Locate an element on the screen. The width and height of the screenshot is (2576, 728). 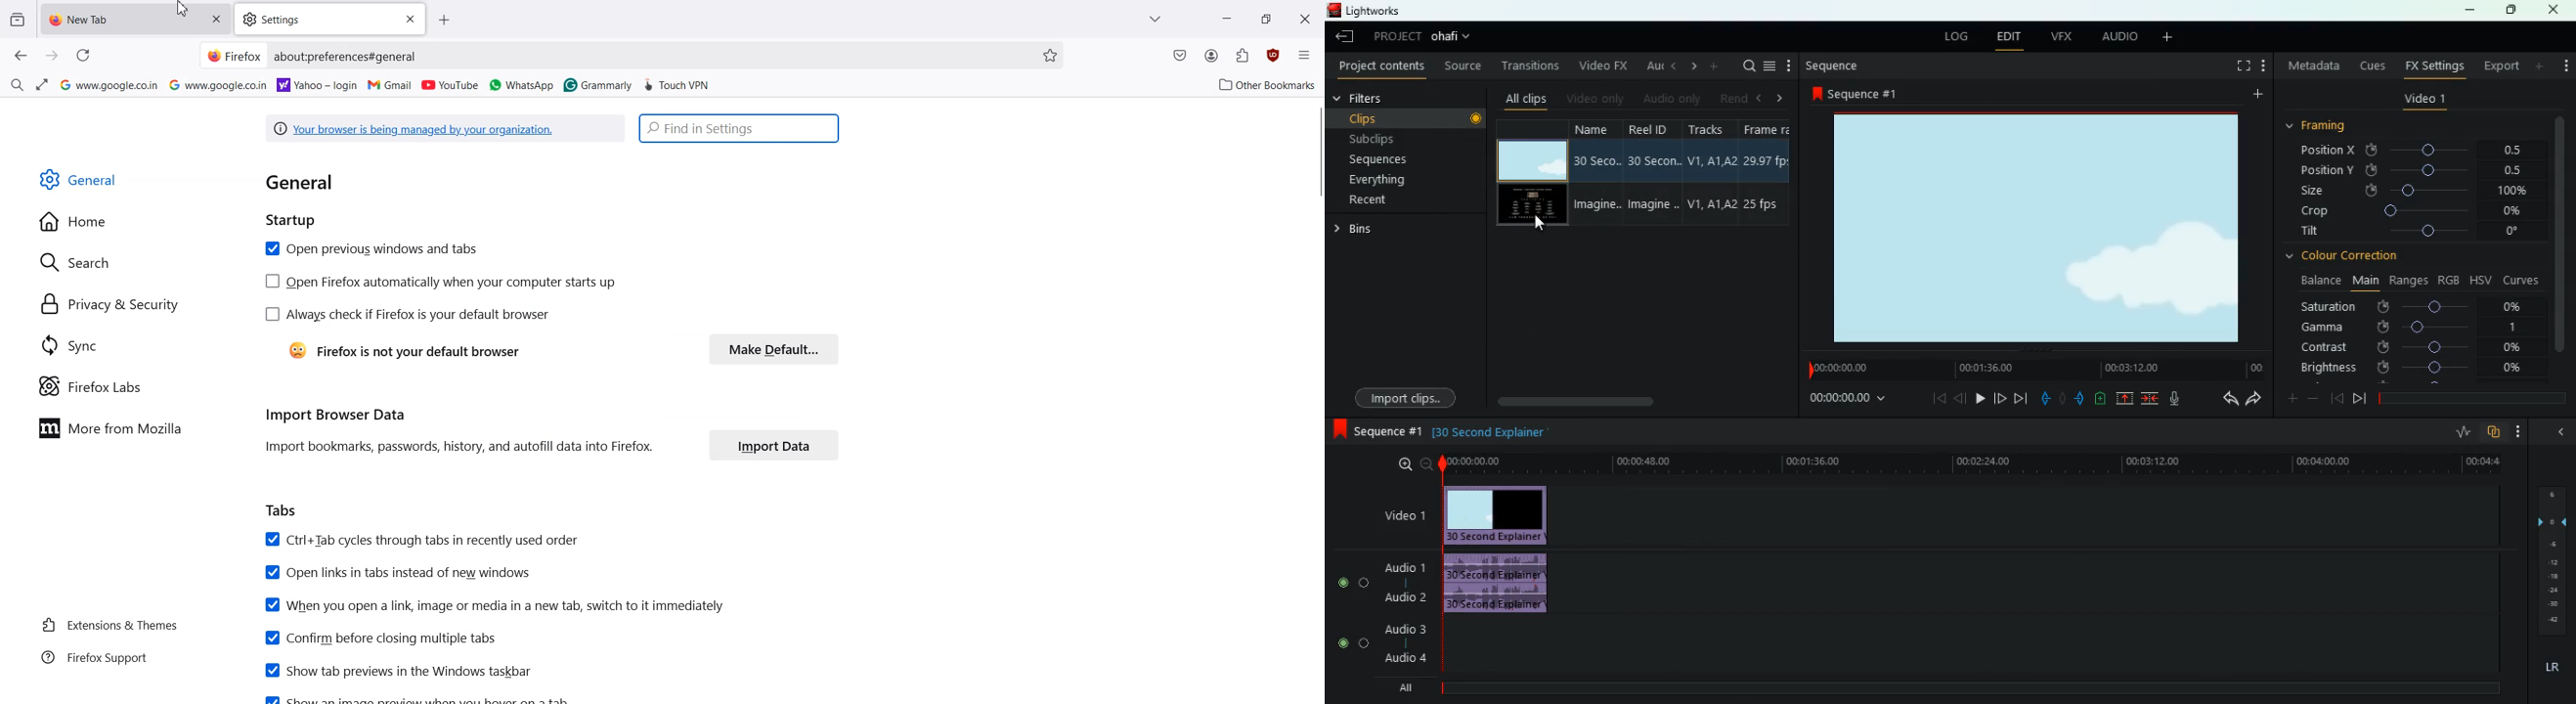
tracks is located at coordinates (1712, 172).